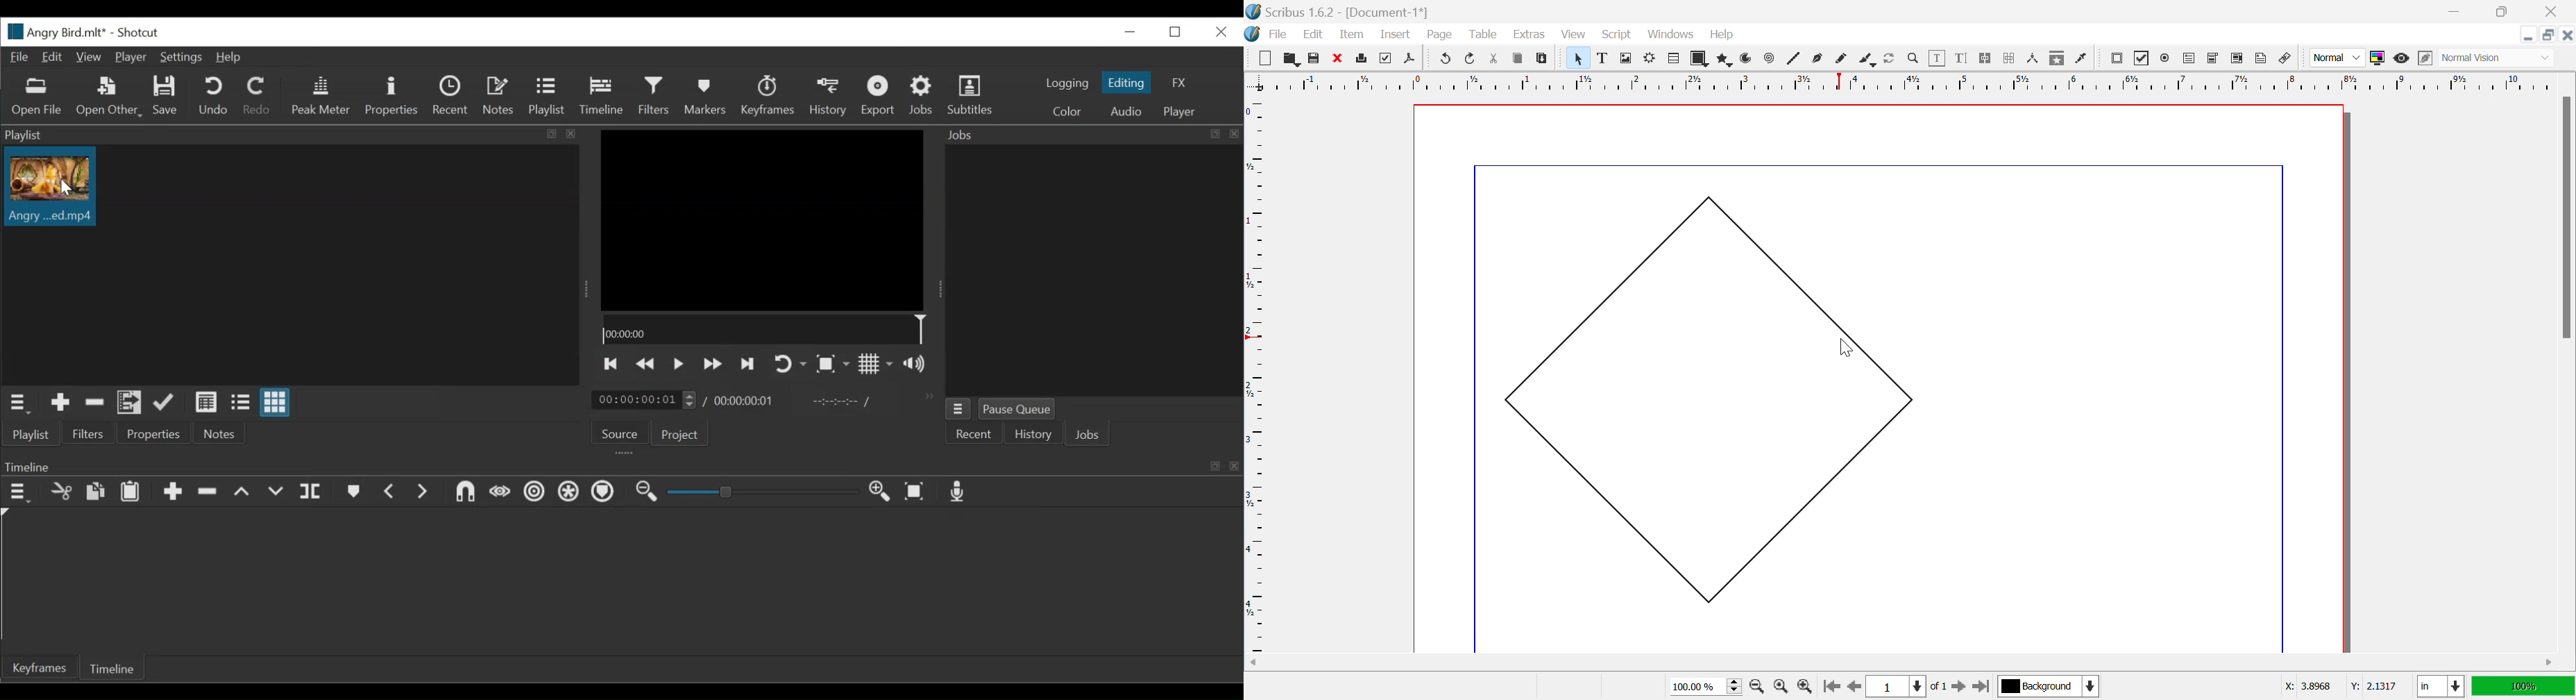  What do you see at coordinates (1831, 690) in the screenshot?
I see `Go to the first page` at bounding box center [1831, 690].